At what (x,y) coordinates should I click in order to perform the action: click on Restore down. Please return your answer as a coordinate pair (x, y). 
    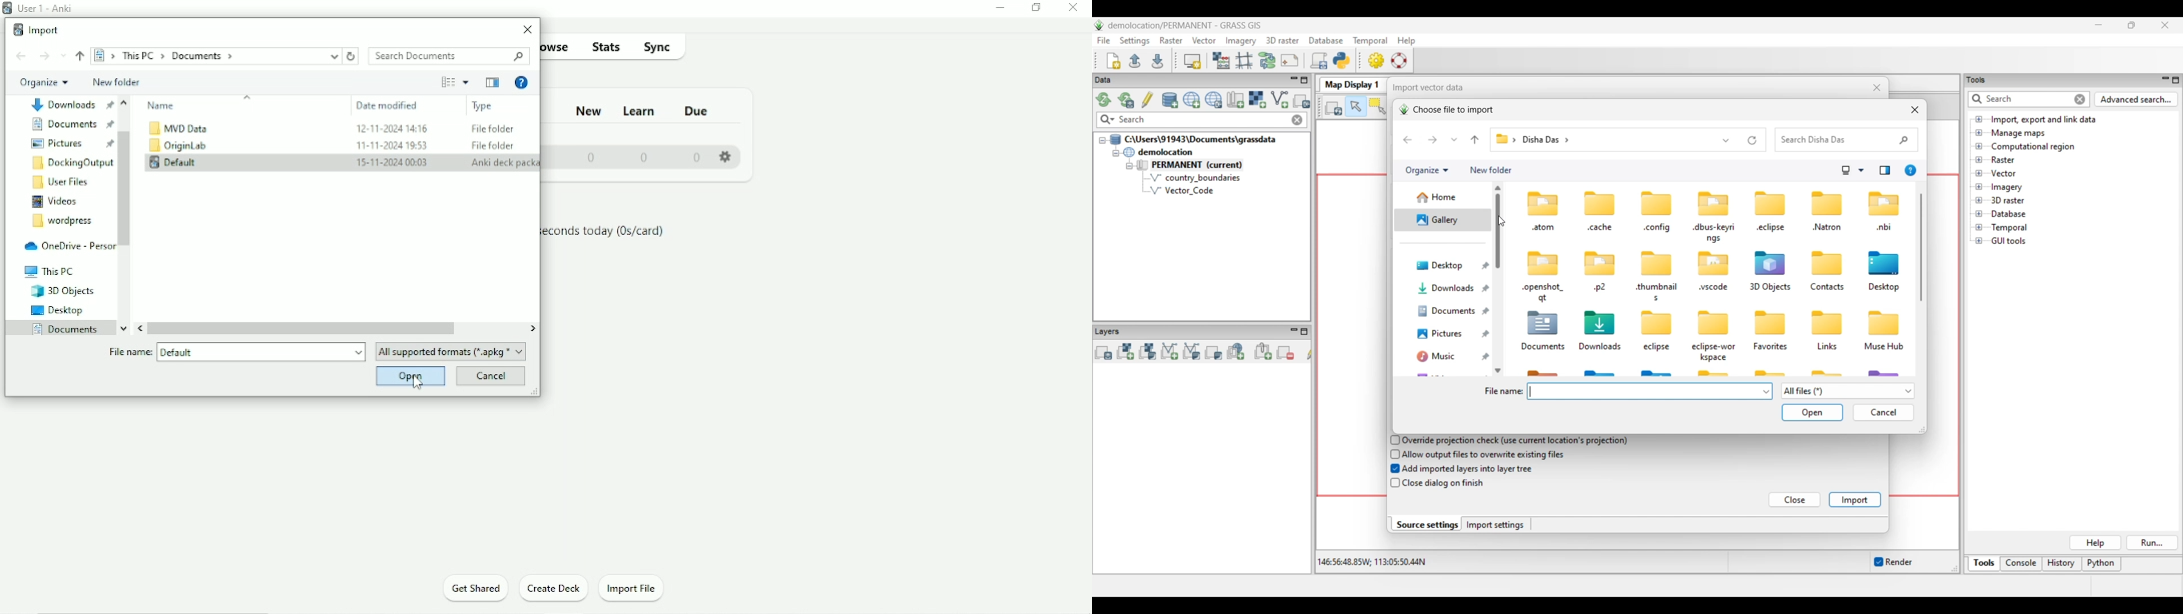
    Looking at the image, I should click on (1036, 8).